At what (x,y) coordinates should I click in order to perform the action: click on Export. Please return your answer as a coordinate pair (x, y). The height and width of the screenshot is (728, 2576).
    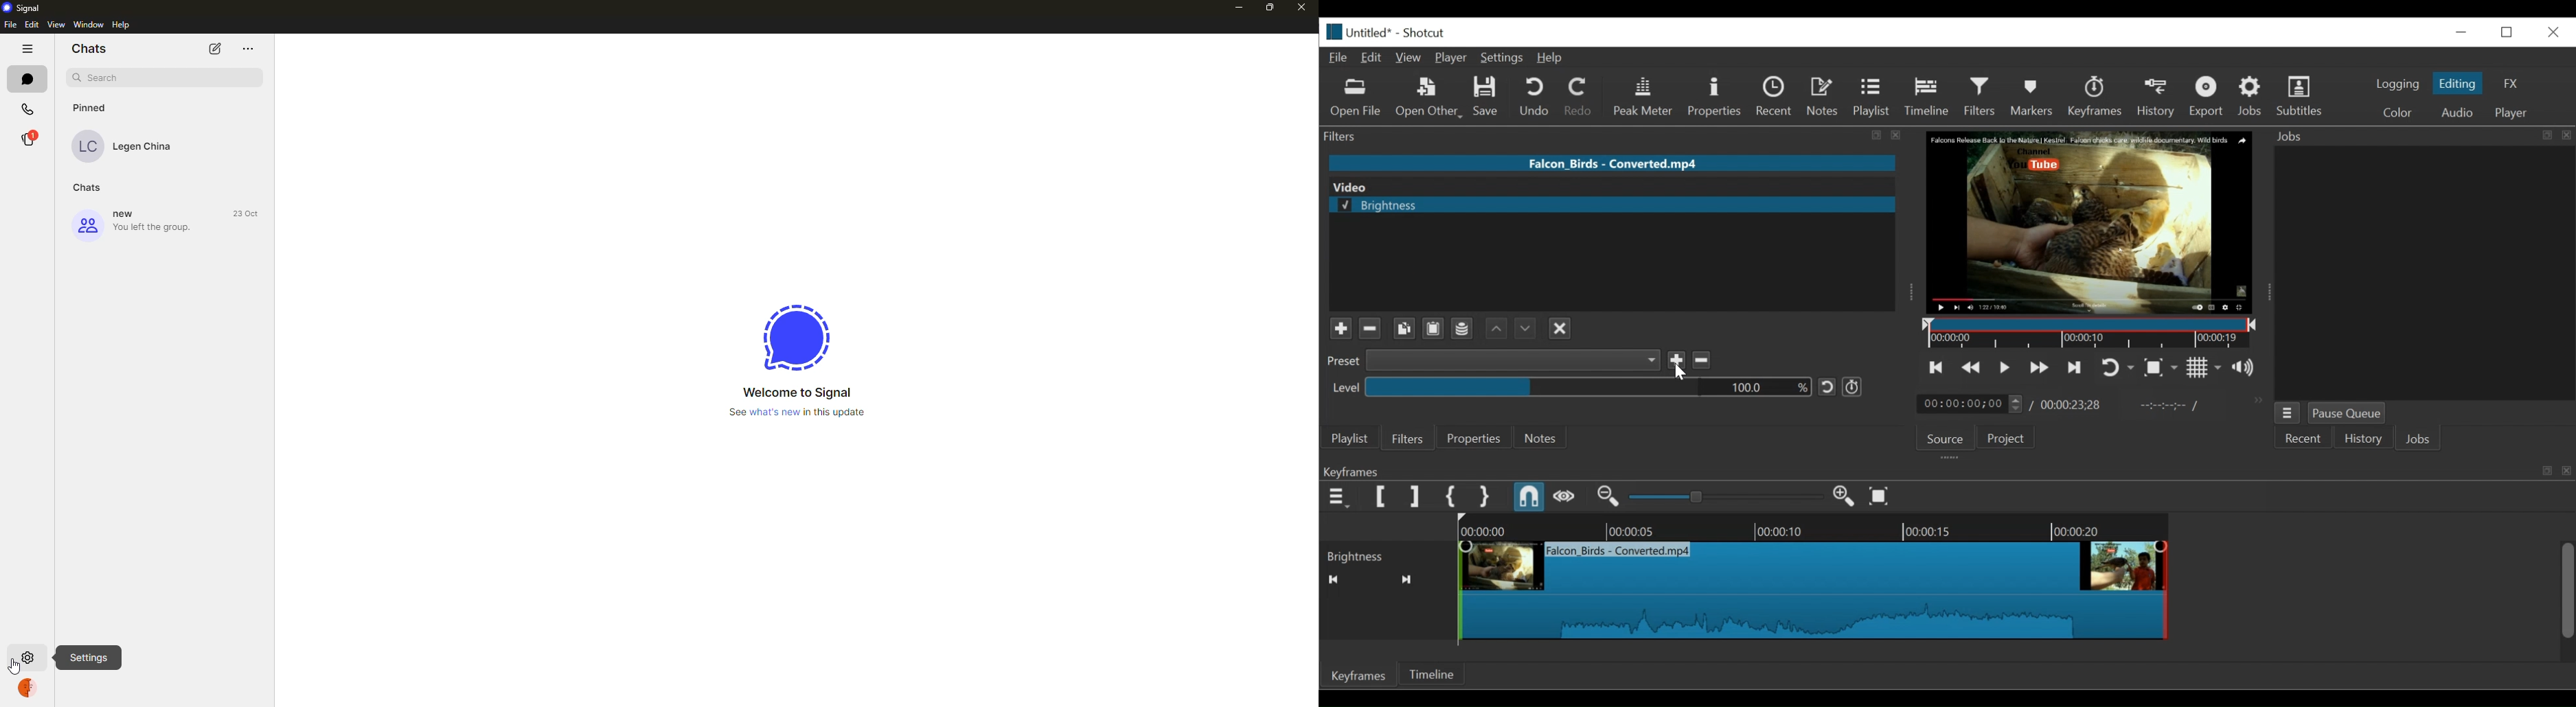
    Looking at the image, I should click on (2207, 97).